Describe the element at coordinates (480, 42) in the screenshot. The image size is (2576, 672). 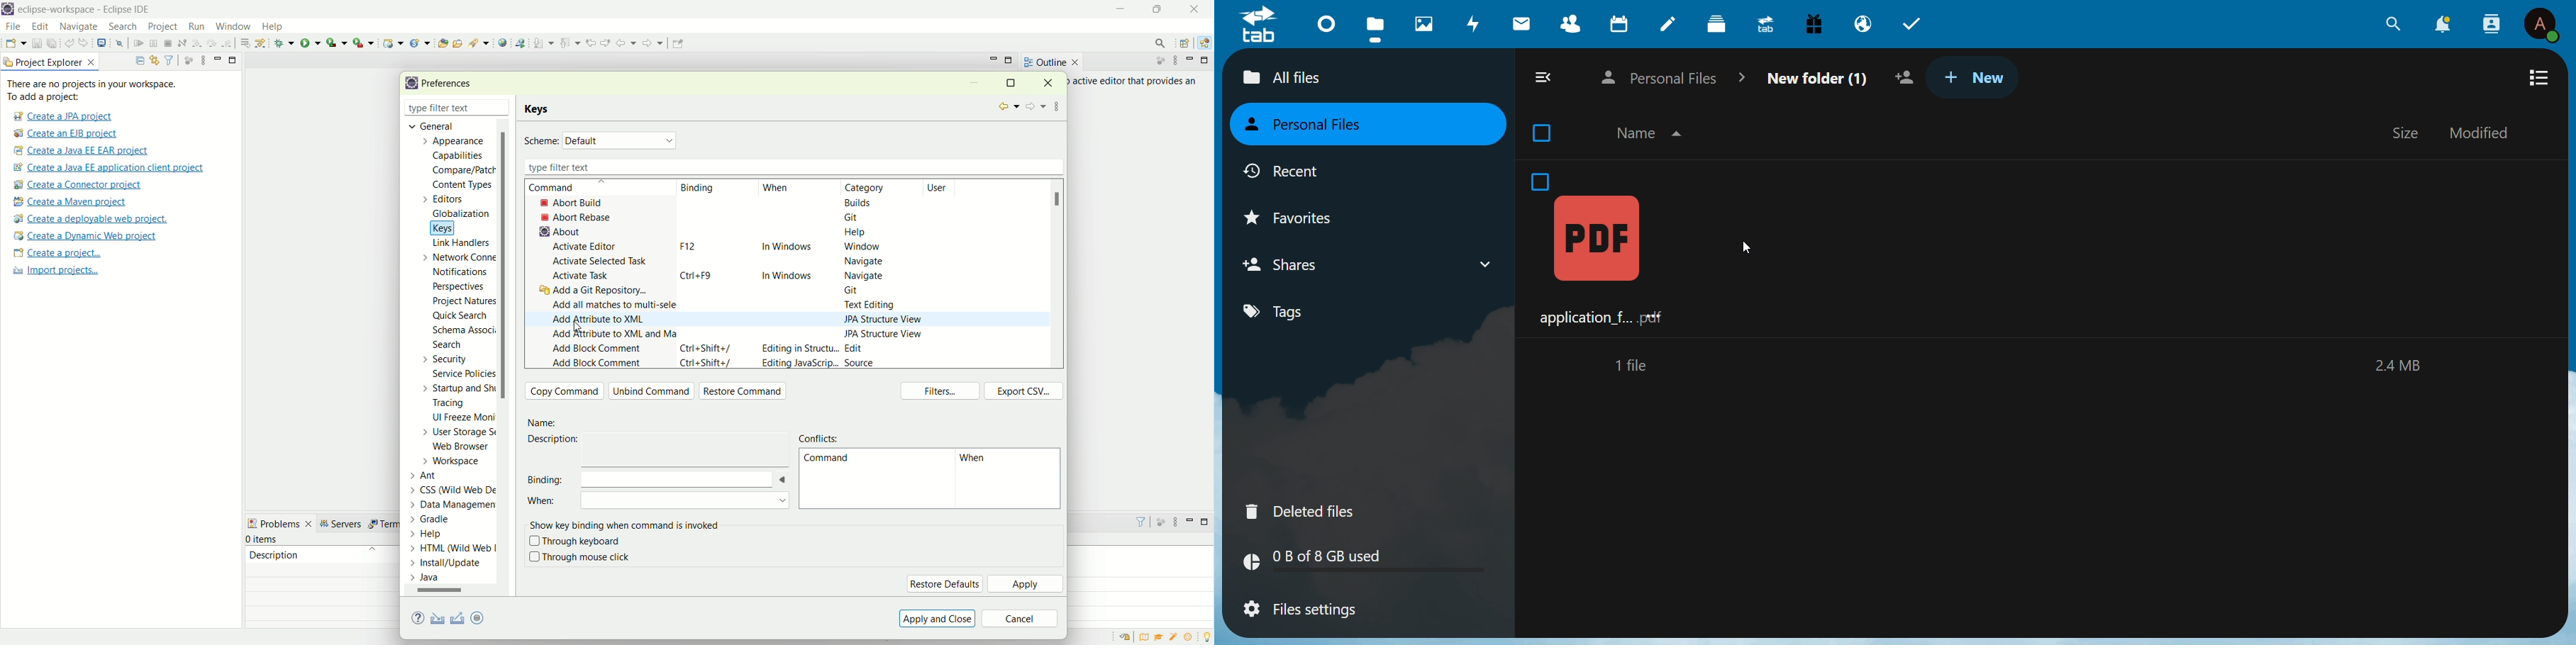
I see `search` at that location.